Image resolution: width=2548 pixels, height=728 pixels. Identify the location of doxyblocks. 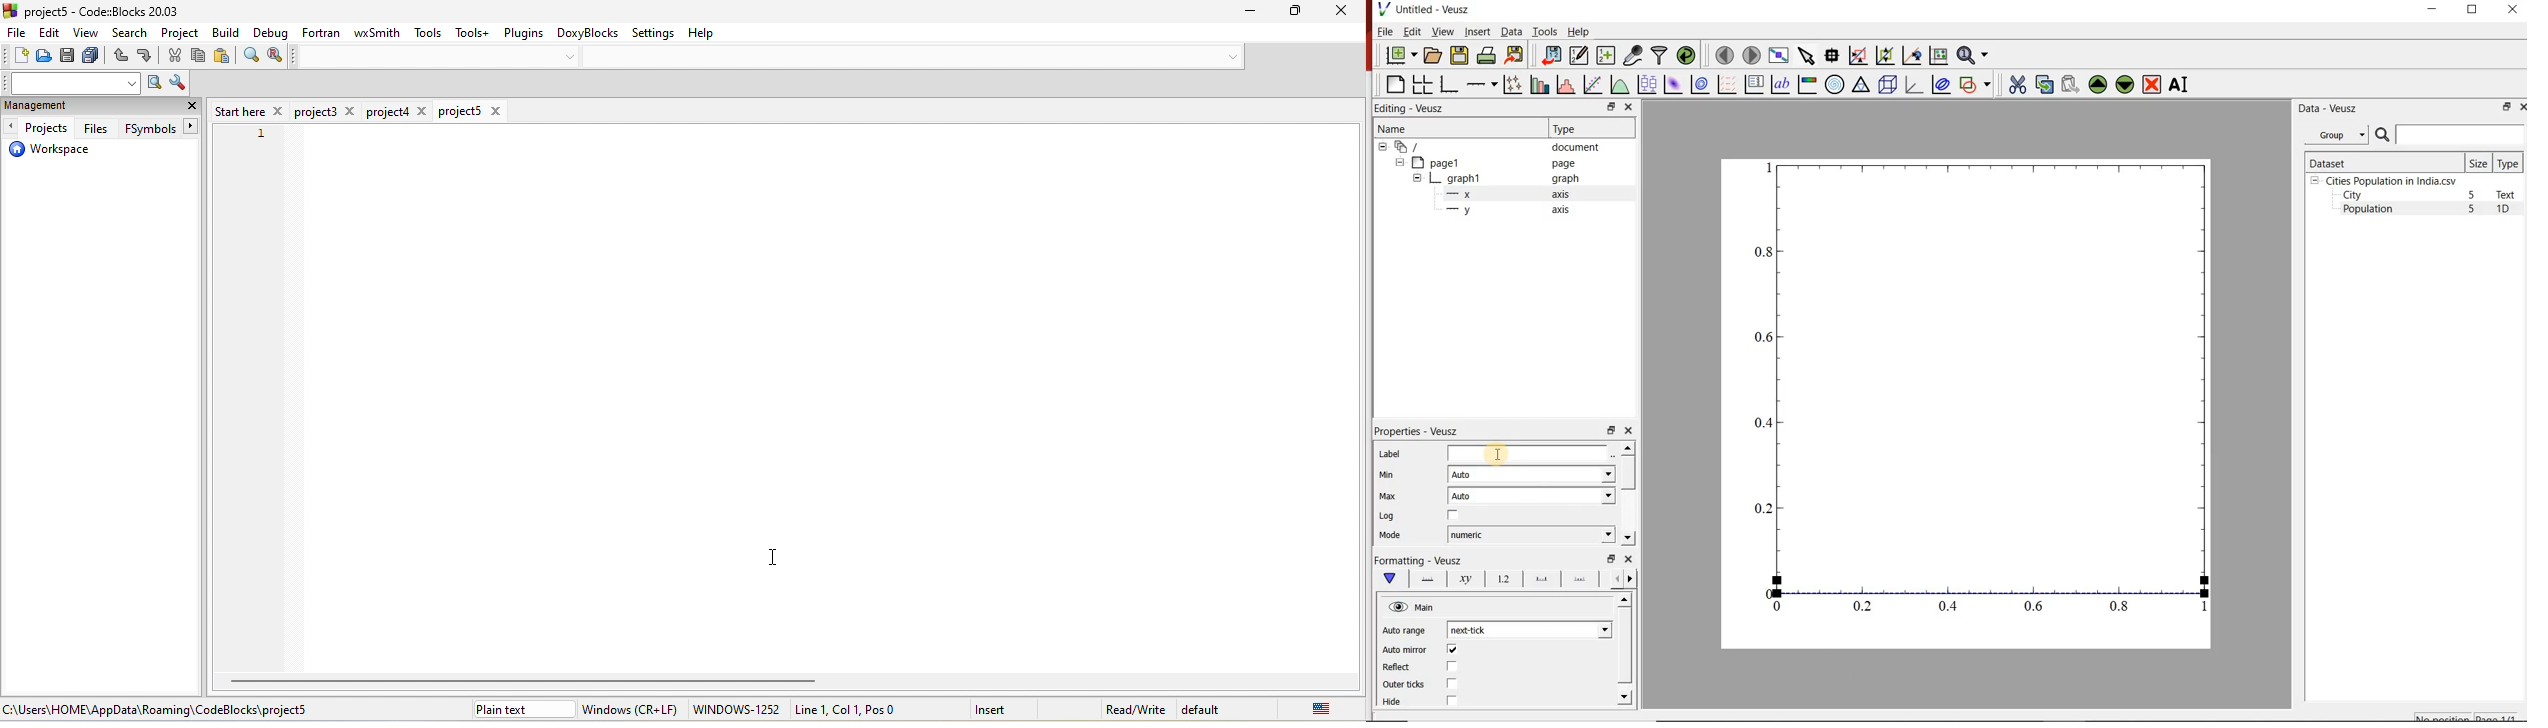
(588, 31).